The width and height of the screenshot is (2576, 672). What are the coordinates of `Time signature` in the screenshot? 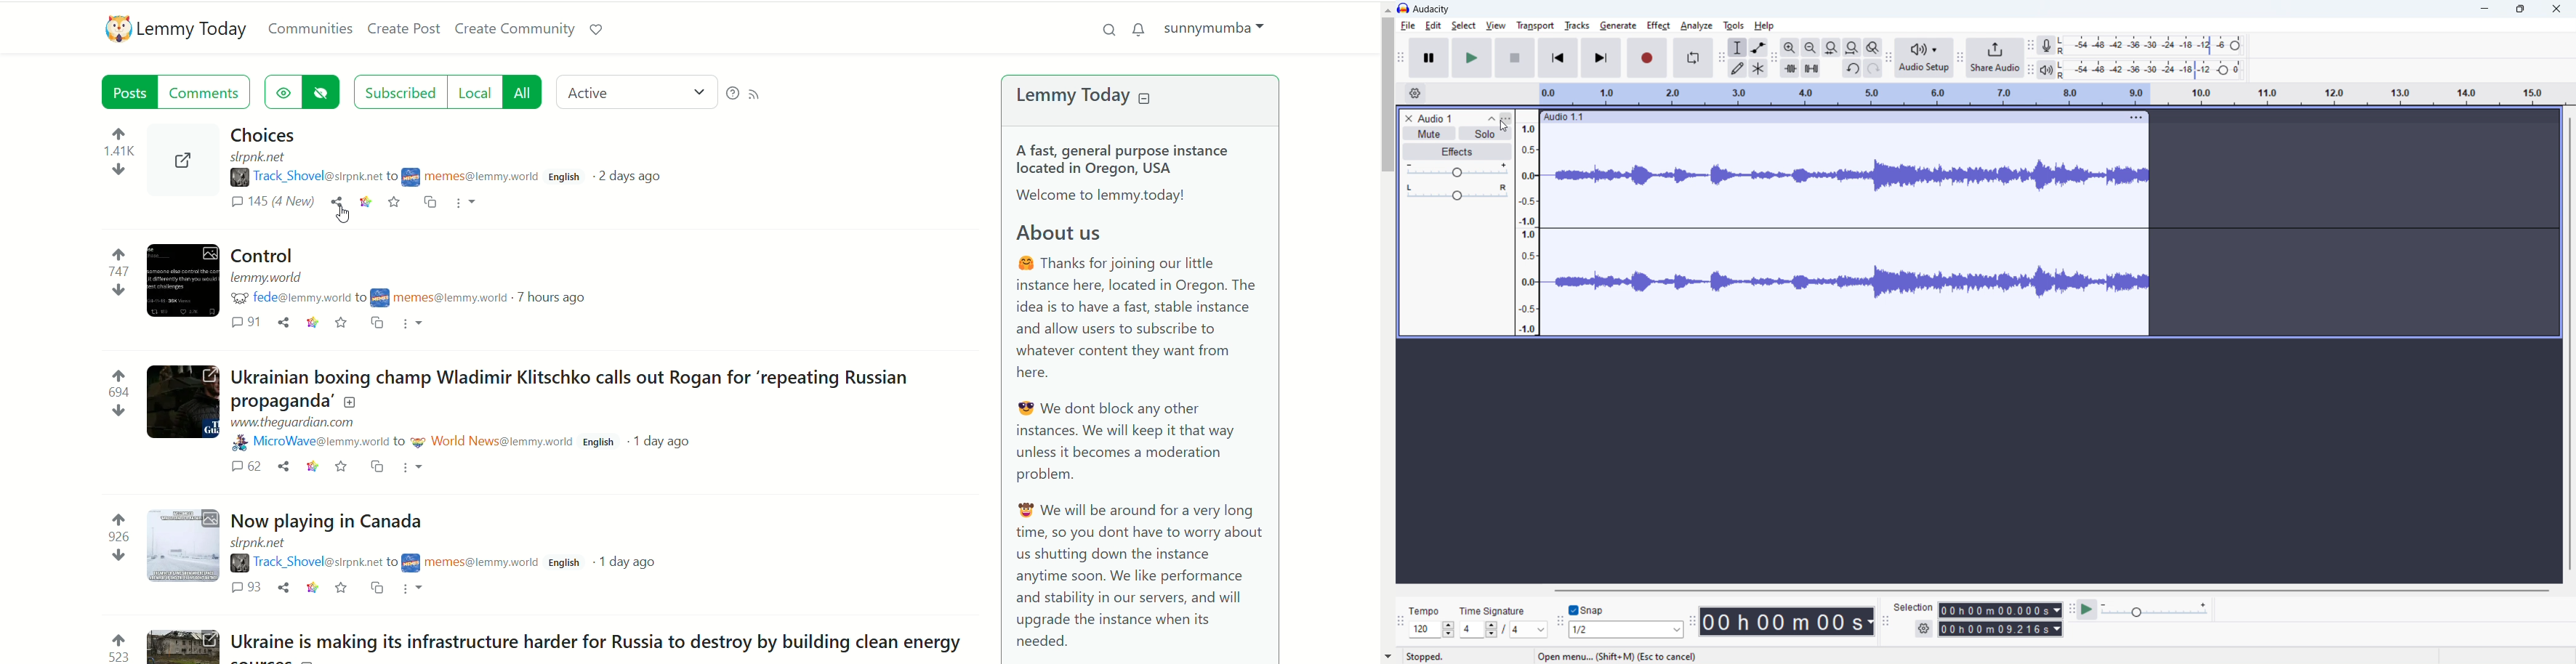 It's located at (1494, 604).